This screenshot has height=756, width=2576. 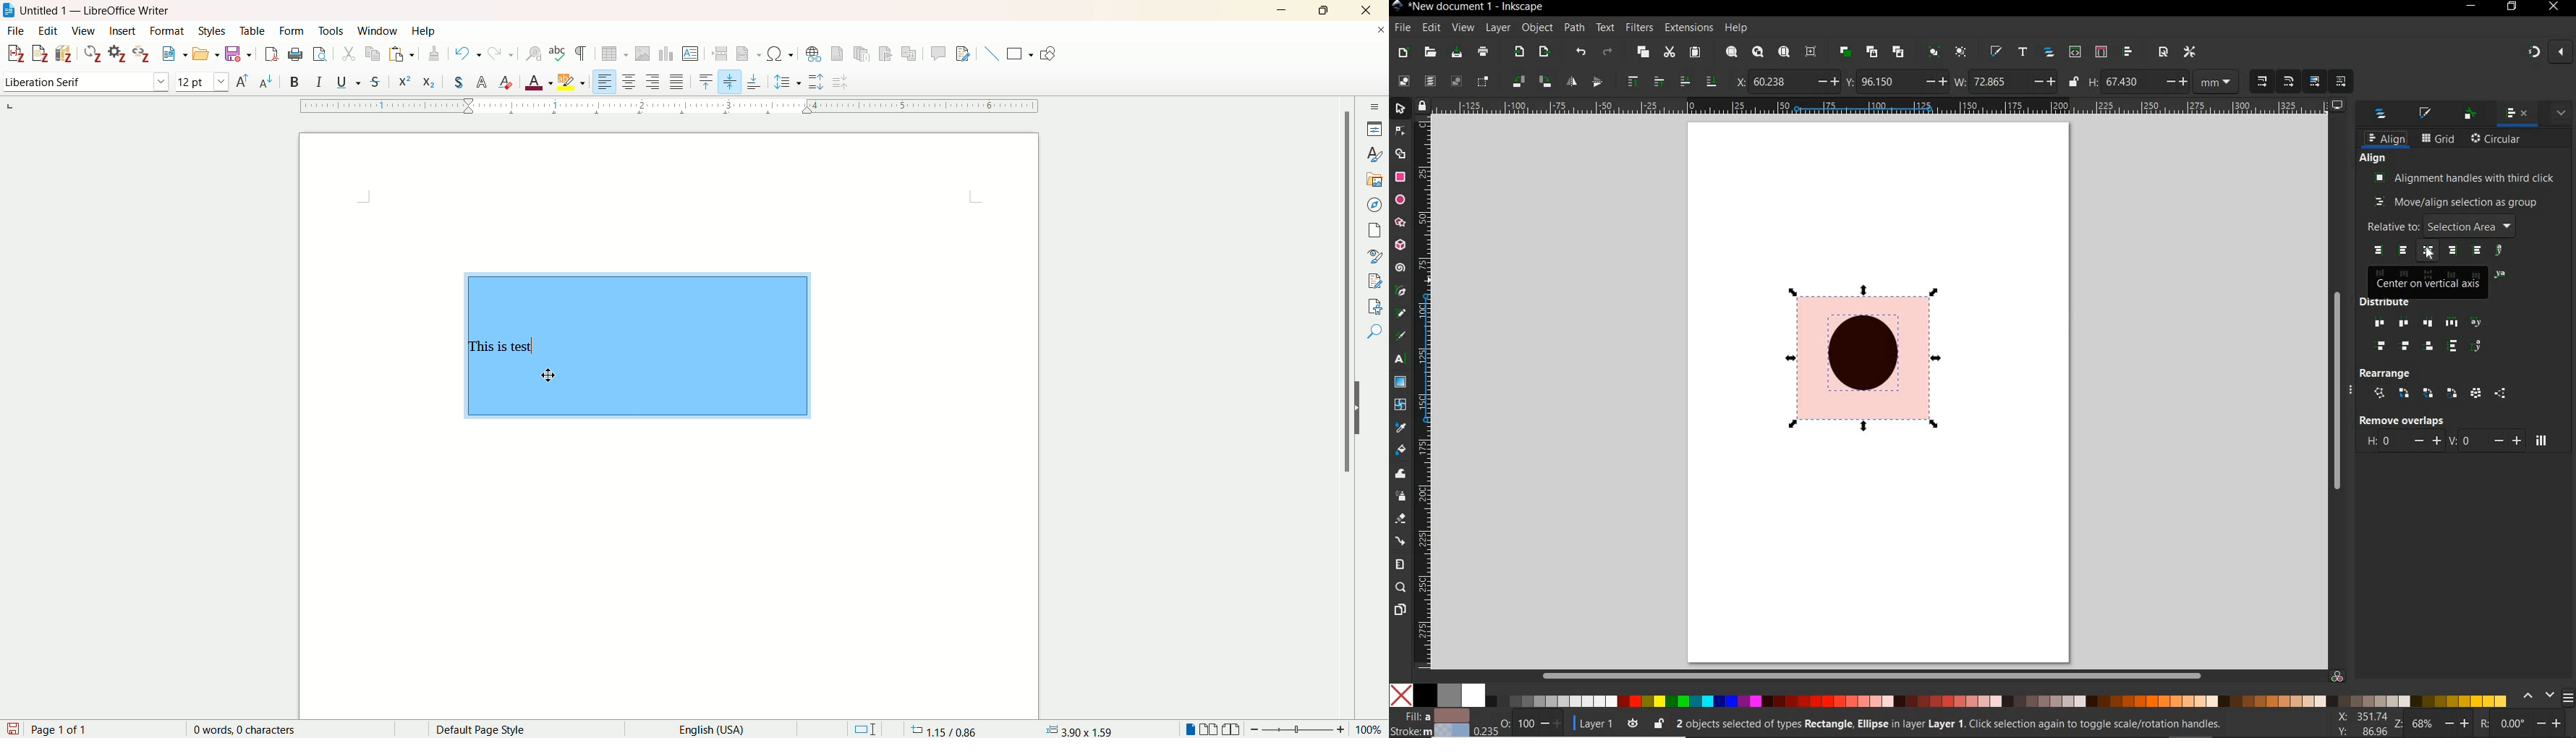 I want to click on add citation, so click(x=14, y=54).